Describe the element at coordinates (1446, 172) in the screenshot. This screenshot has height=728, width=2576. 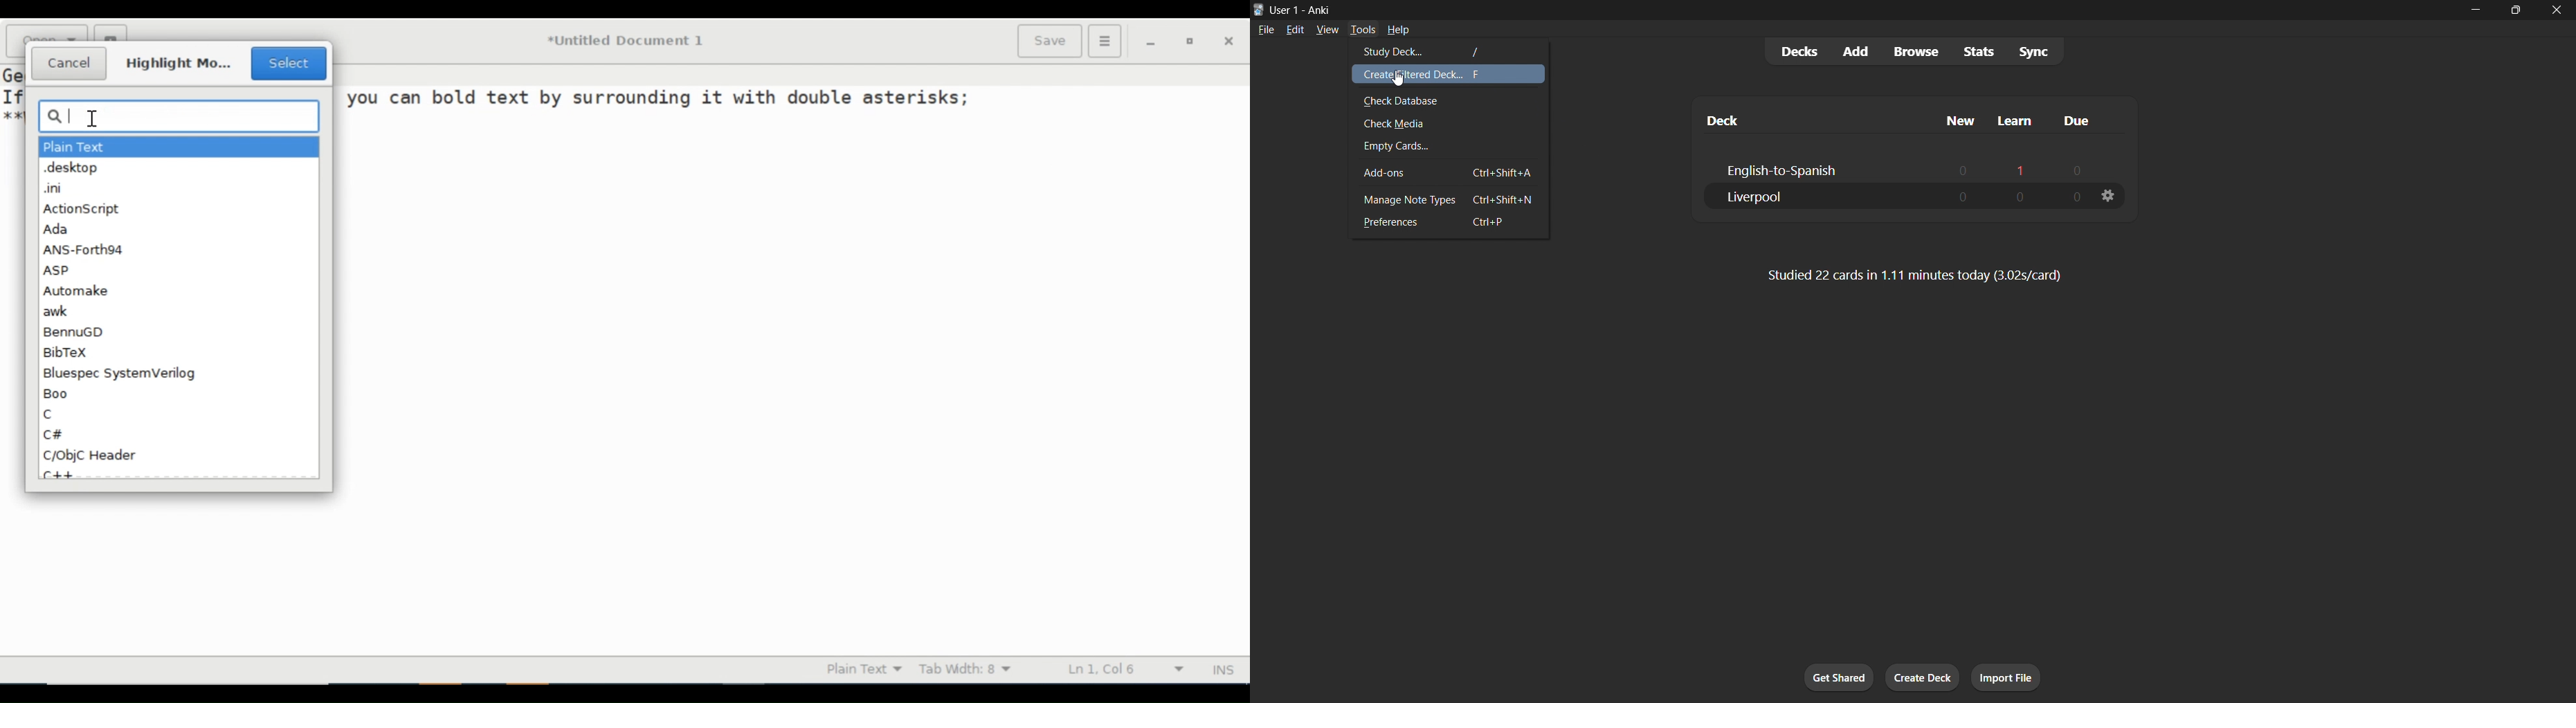
I see `add-ons` at that location.